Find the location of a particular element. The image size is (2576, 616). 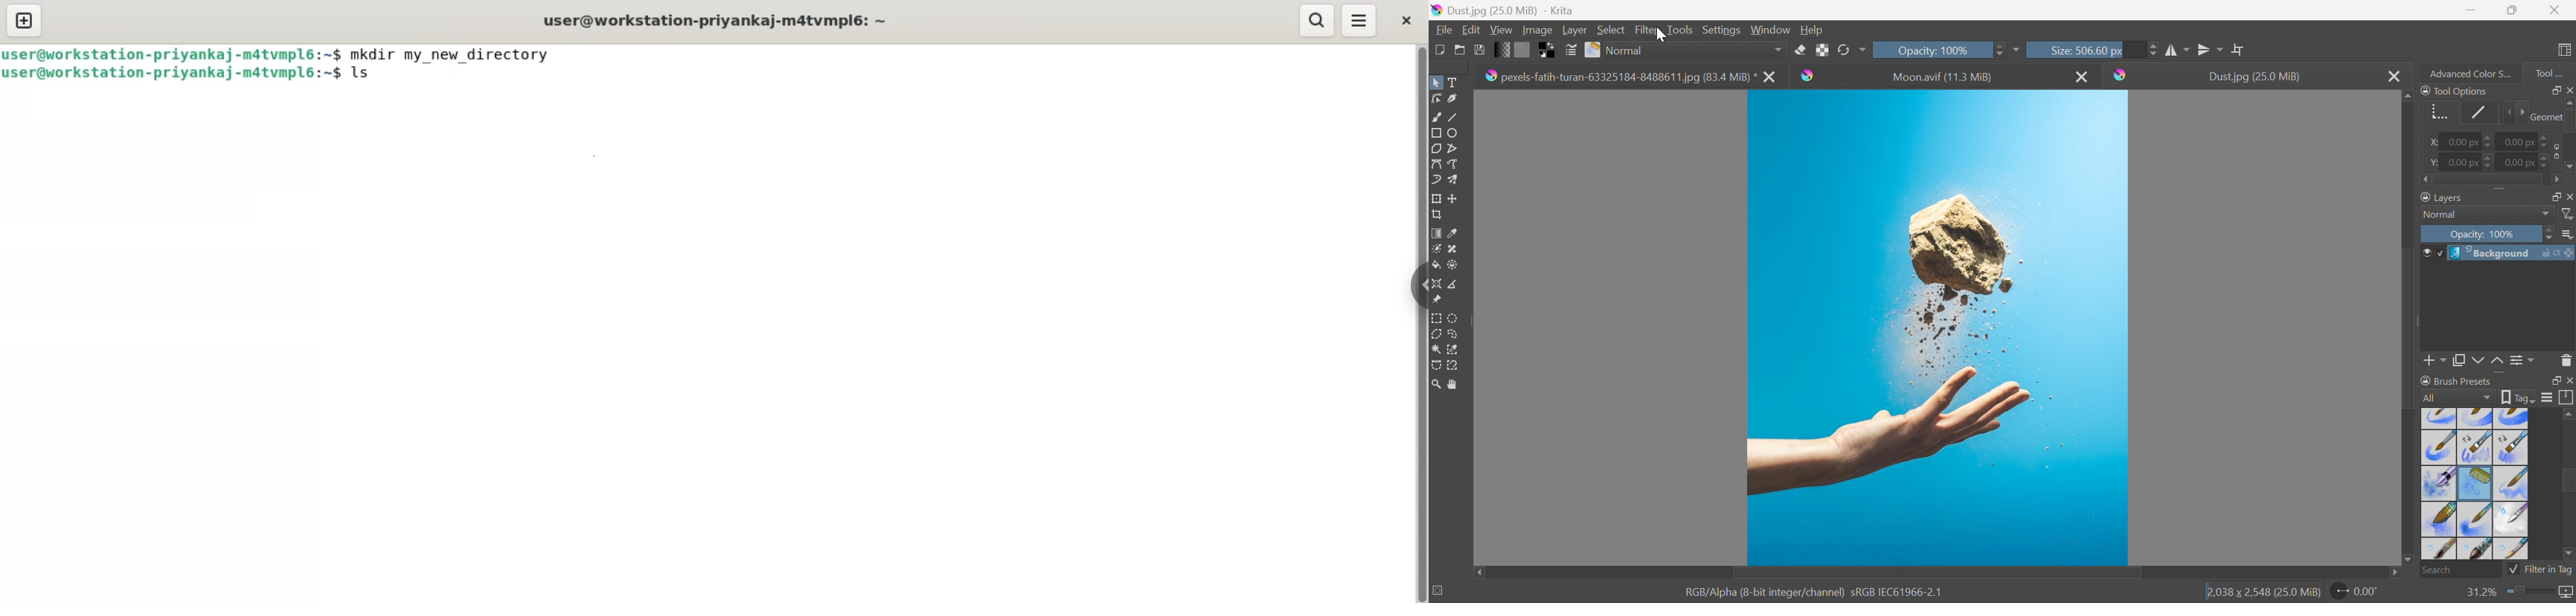

pexels-fatih-turan-63325184-8488611.jpg (83 MB) is located at coordinates (1621, 76).